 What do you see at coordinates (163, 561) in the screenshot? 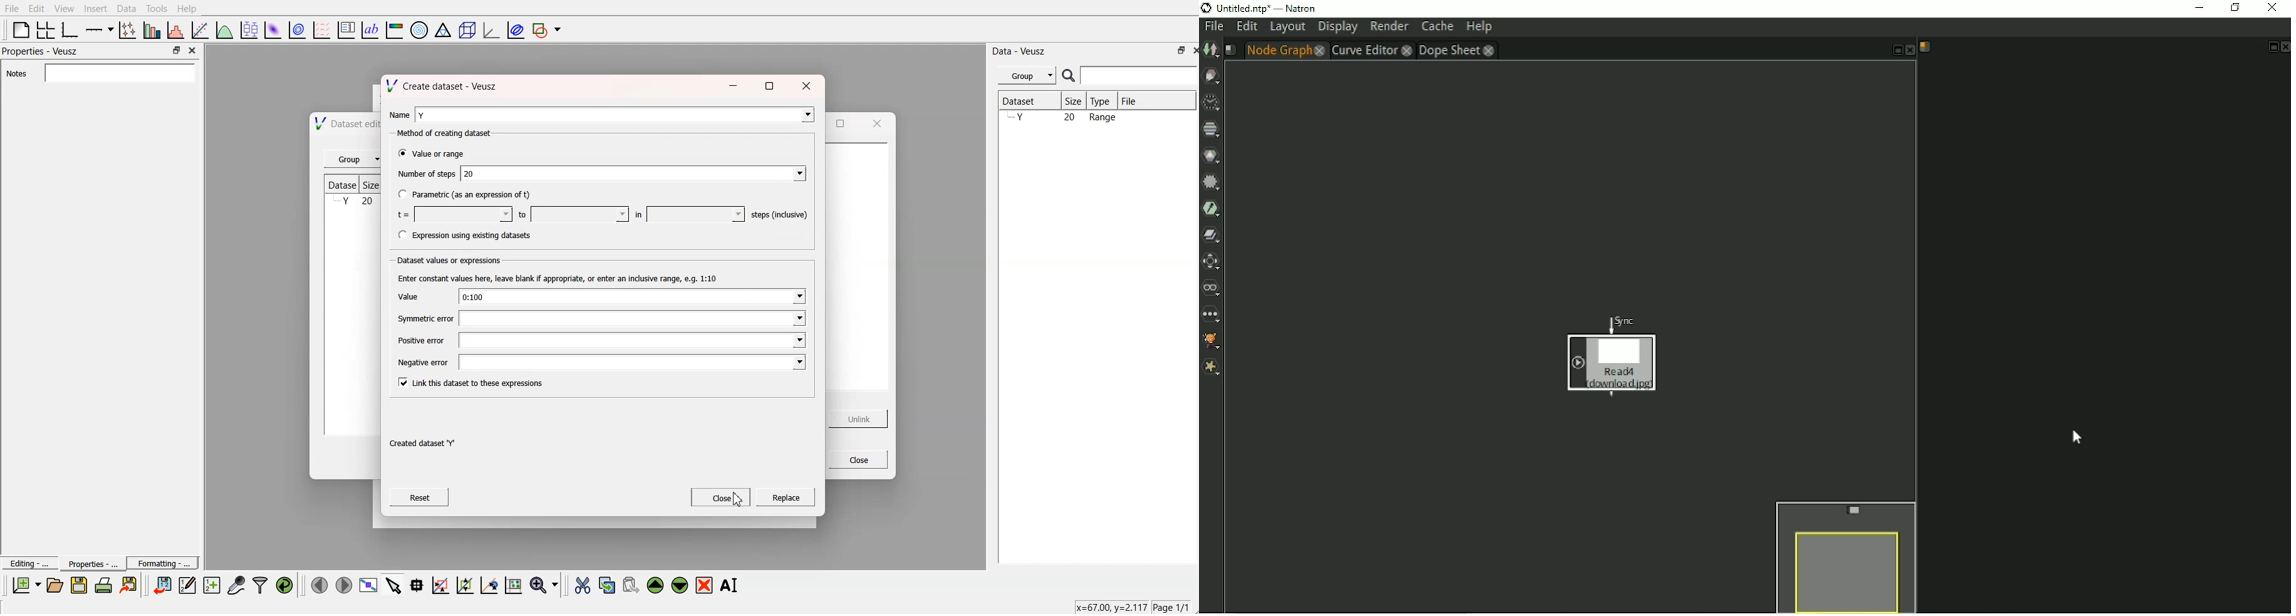
I see `Formatting` at bounding box center [163, 561].